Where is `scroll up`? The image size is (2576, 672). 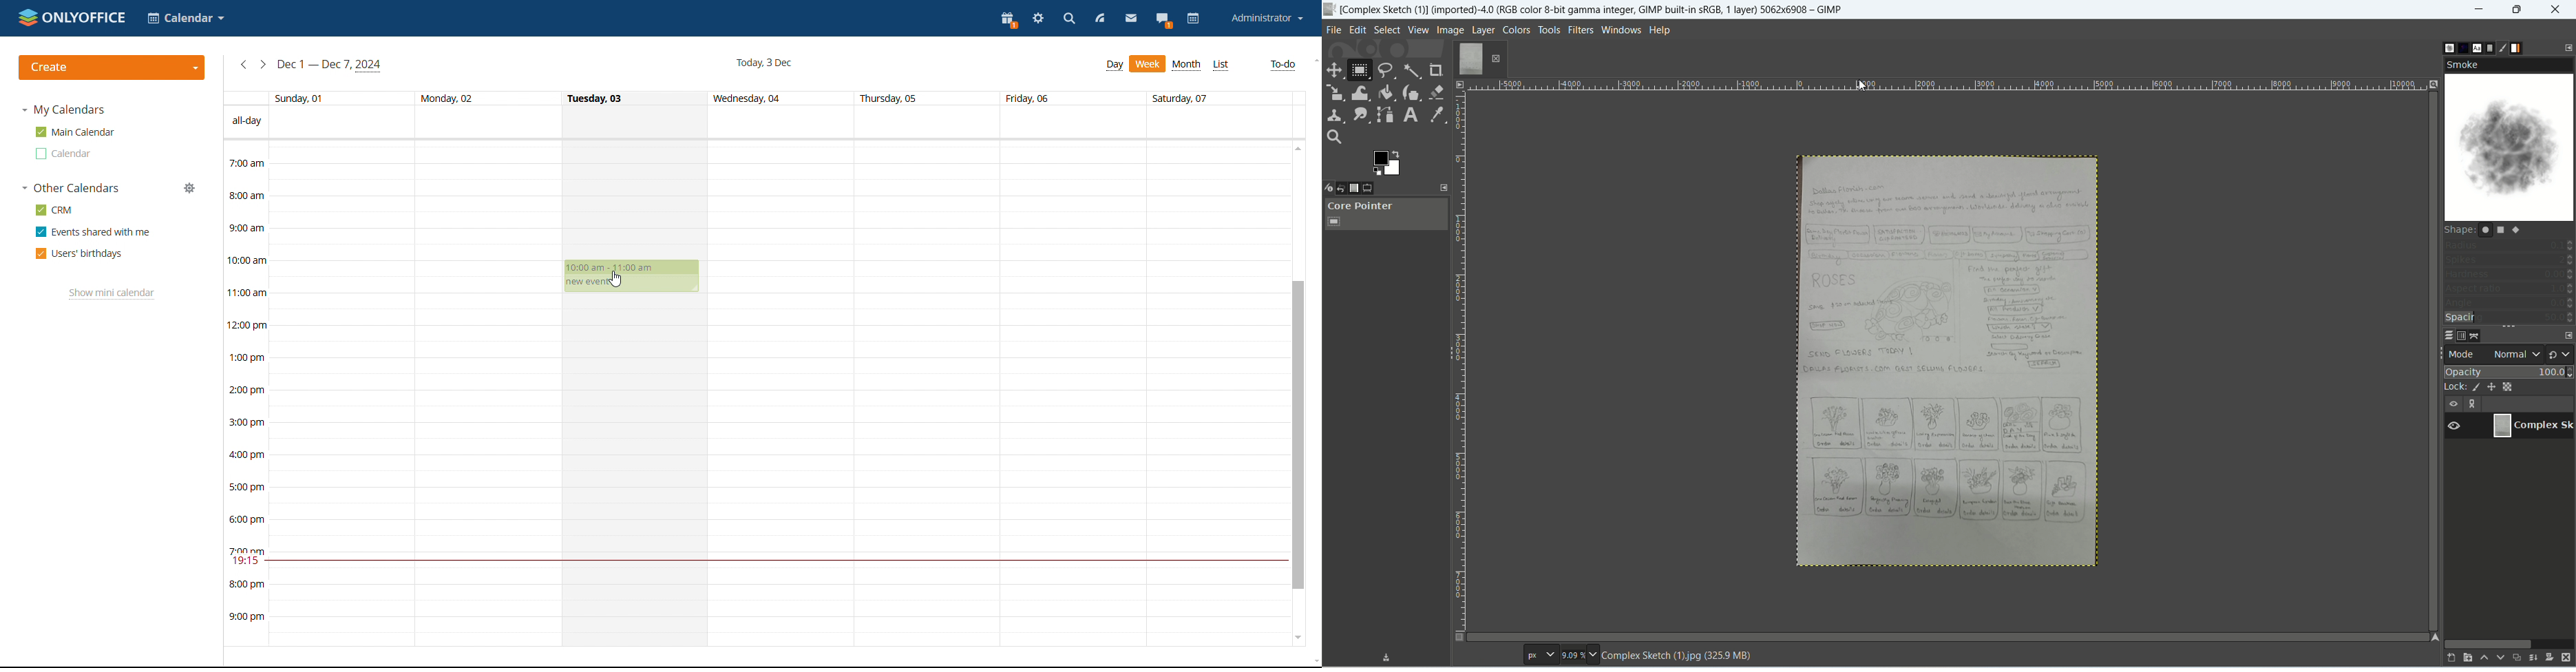
scroll up is located at coordinates (1313, 59).